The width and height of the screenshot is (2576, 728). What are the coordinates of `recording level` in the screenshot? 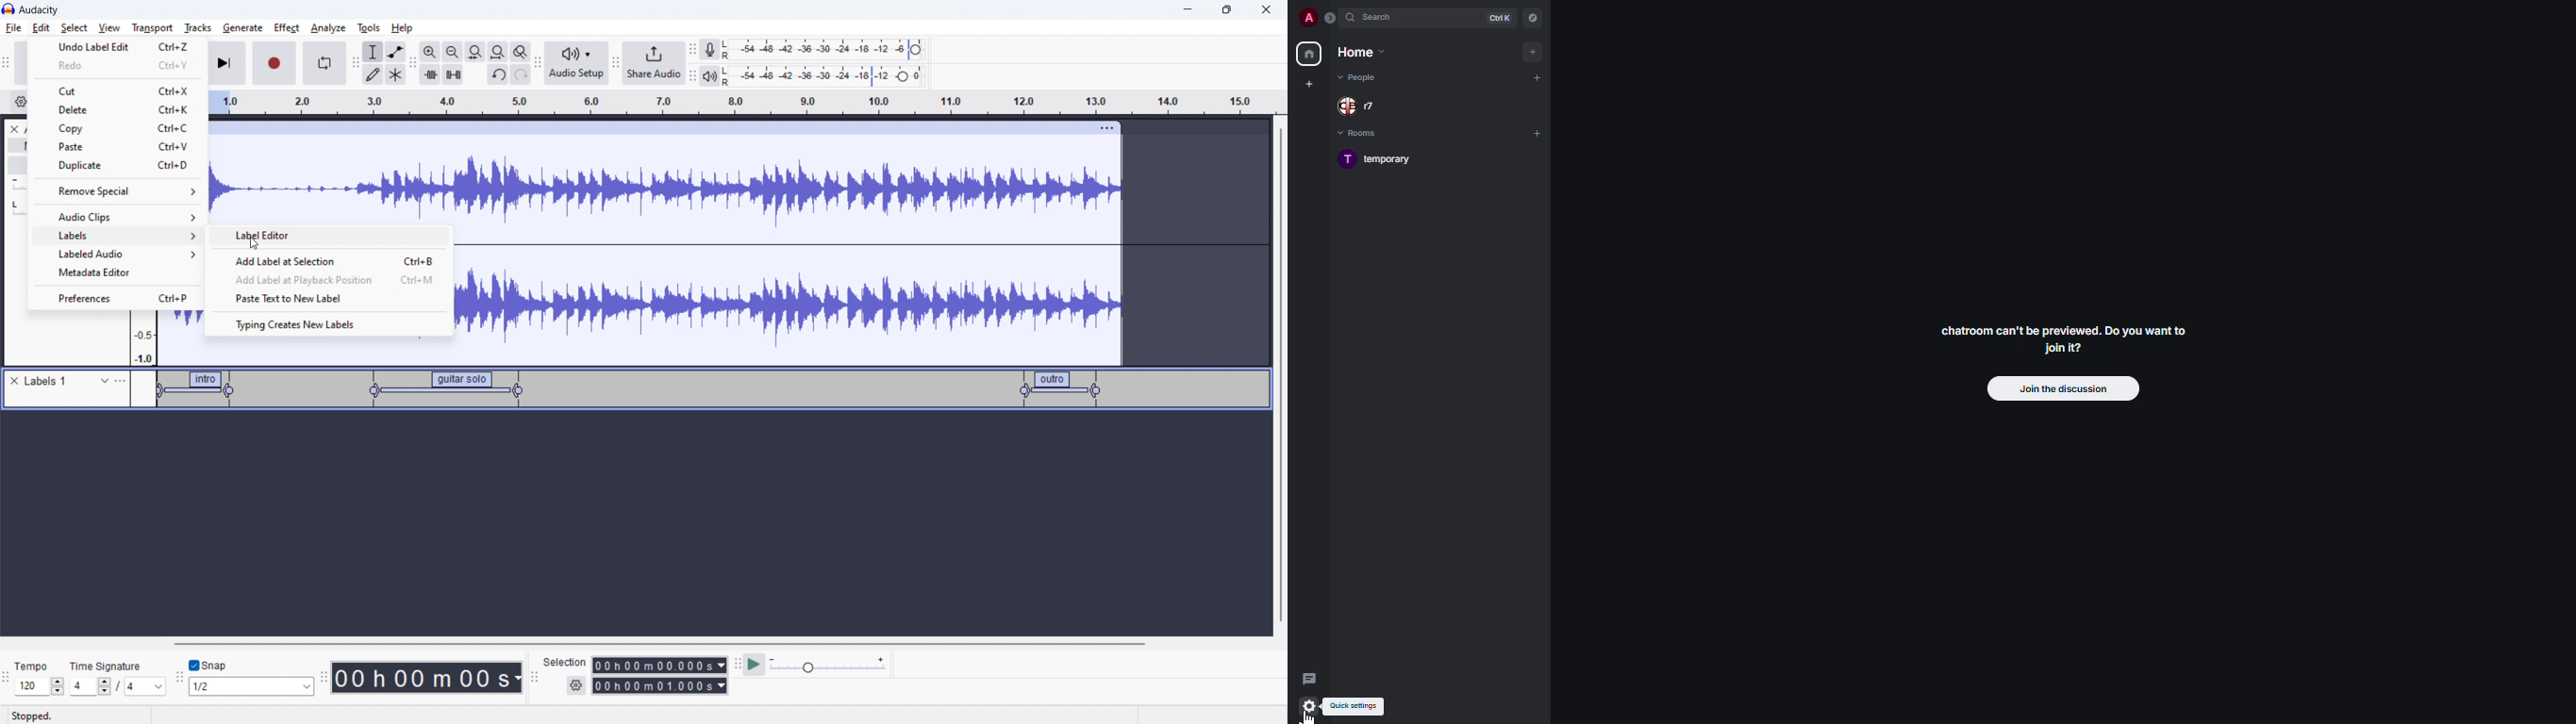 It's located at (832, 50).